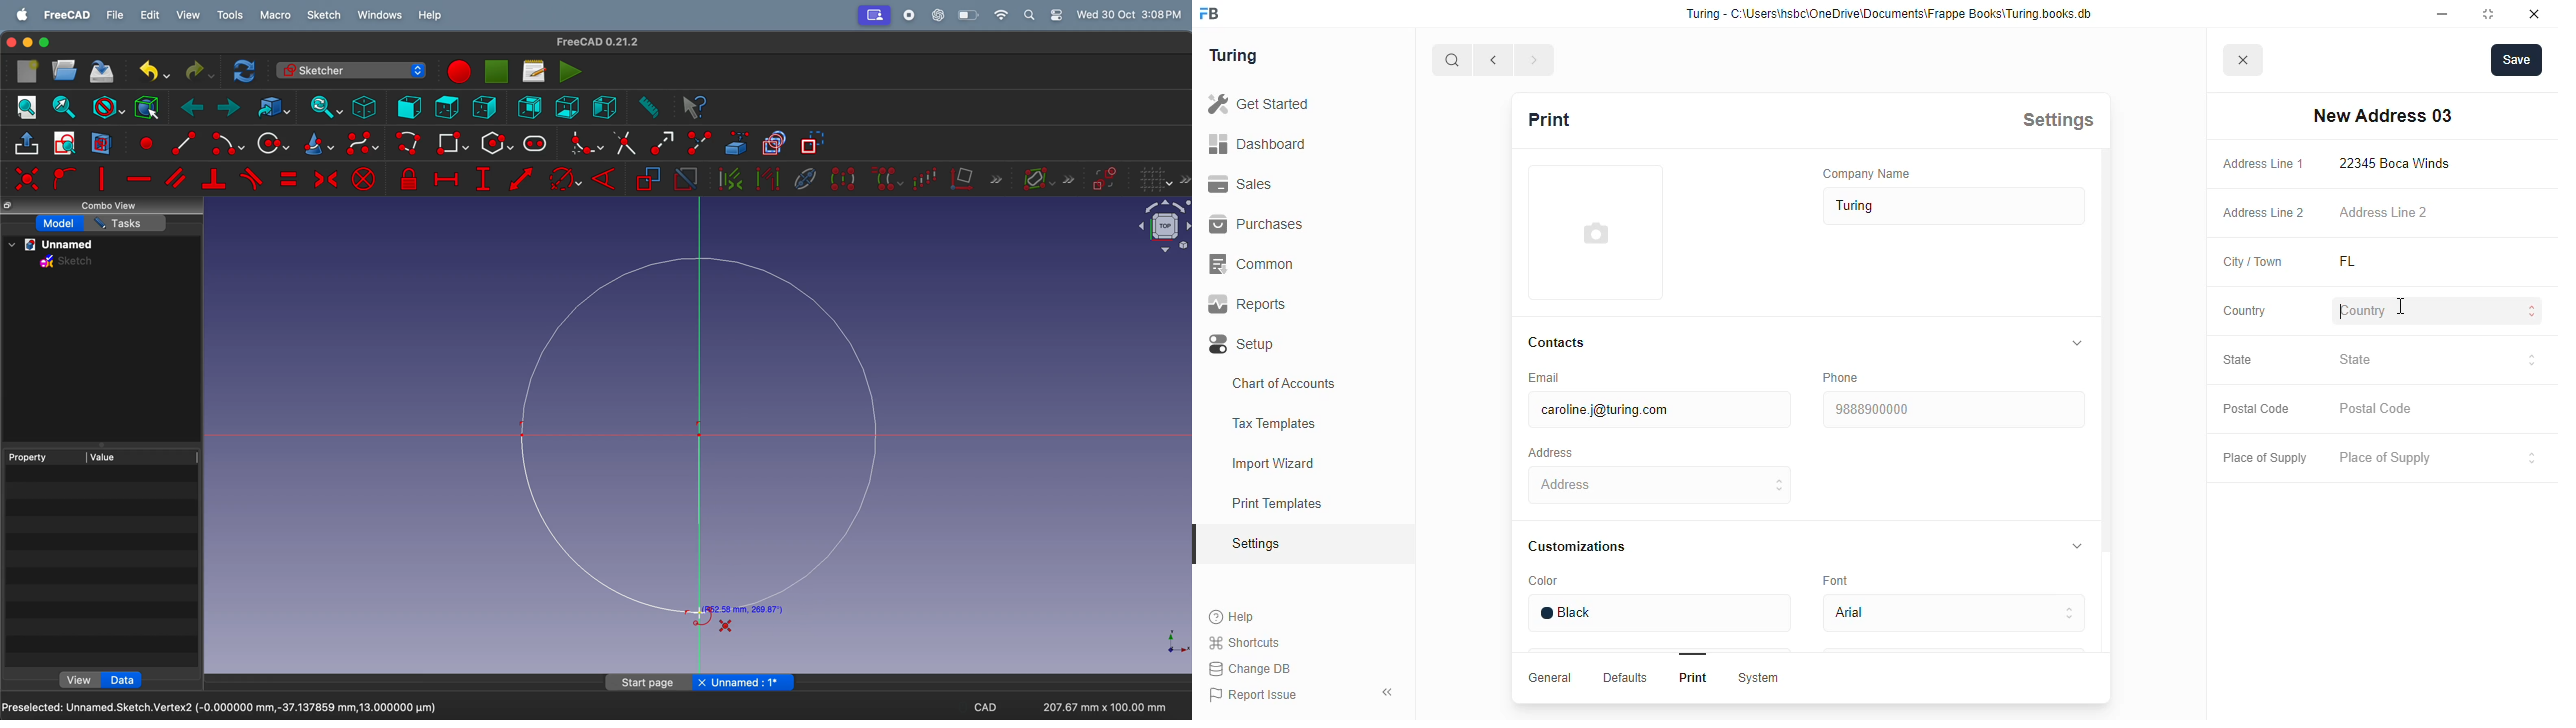  I want to click on get started, so click(1258, 104).